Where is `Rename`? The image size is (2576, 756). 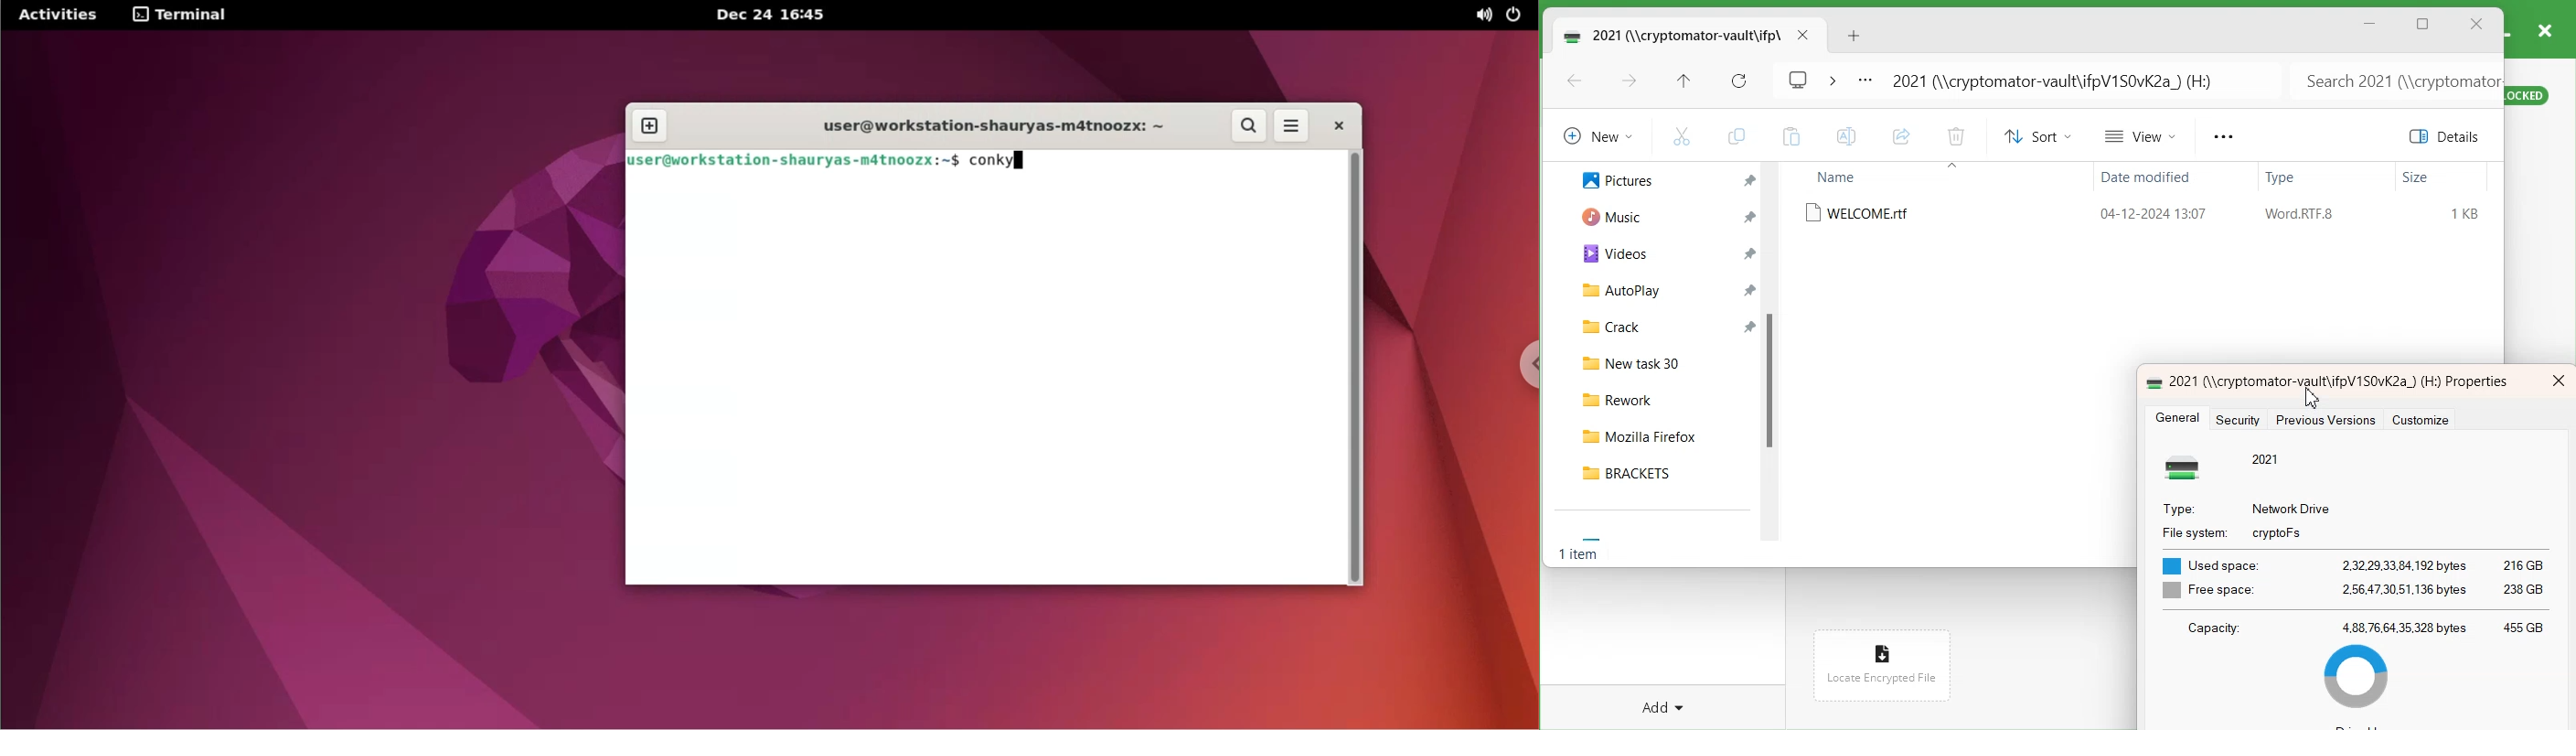
Rename is located at coordinates (1847, 136).